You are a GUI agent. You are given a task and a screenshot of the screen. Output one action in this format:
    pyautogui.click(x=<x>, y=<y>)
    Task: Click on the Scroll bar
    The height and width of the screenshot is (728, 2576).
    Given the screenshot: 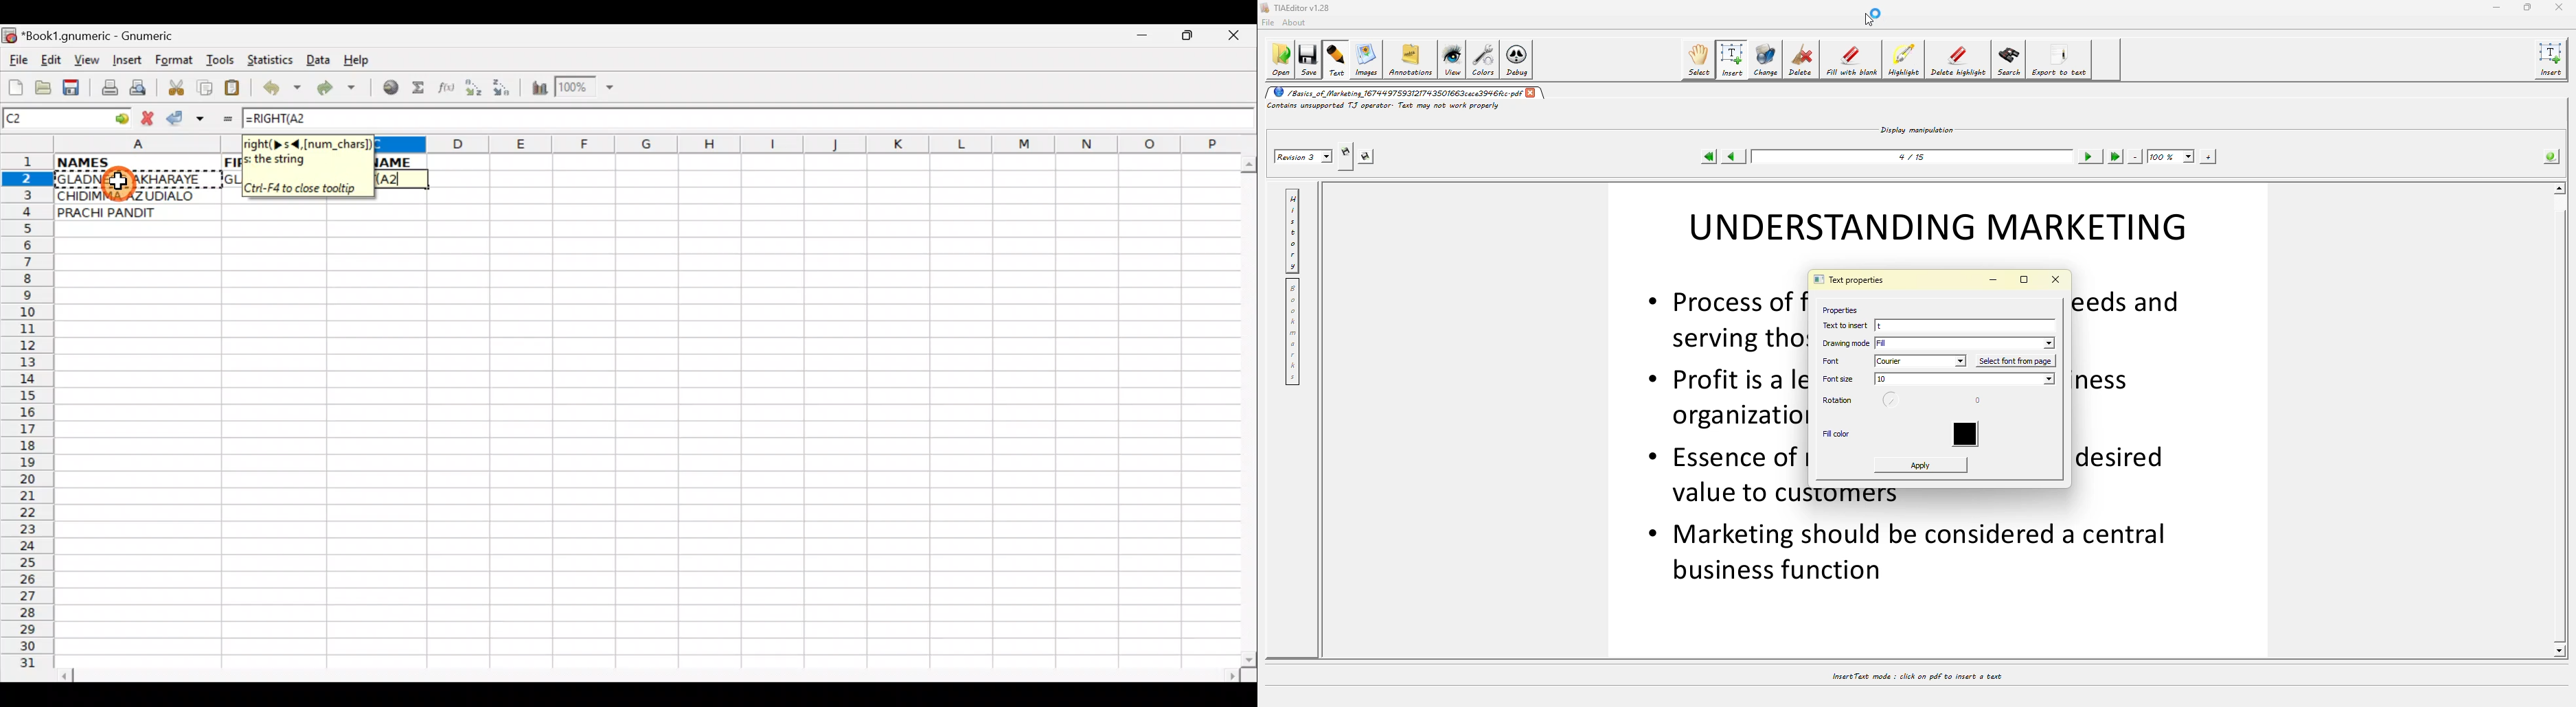 What is the action you would take?
    pyautogui.click(x=1246, y=408)
    